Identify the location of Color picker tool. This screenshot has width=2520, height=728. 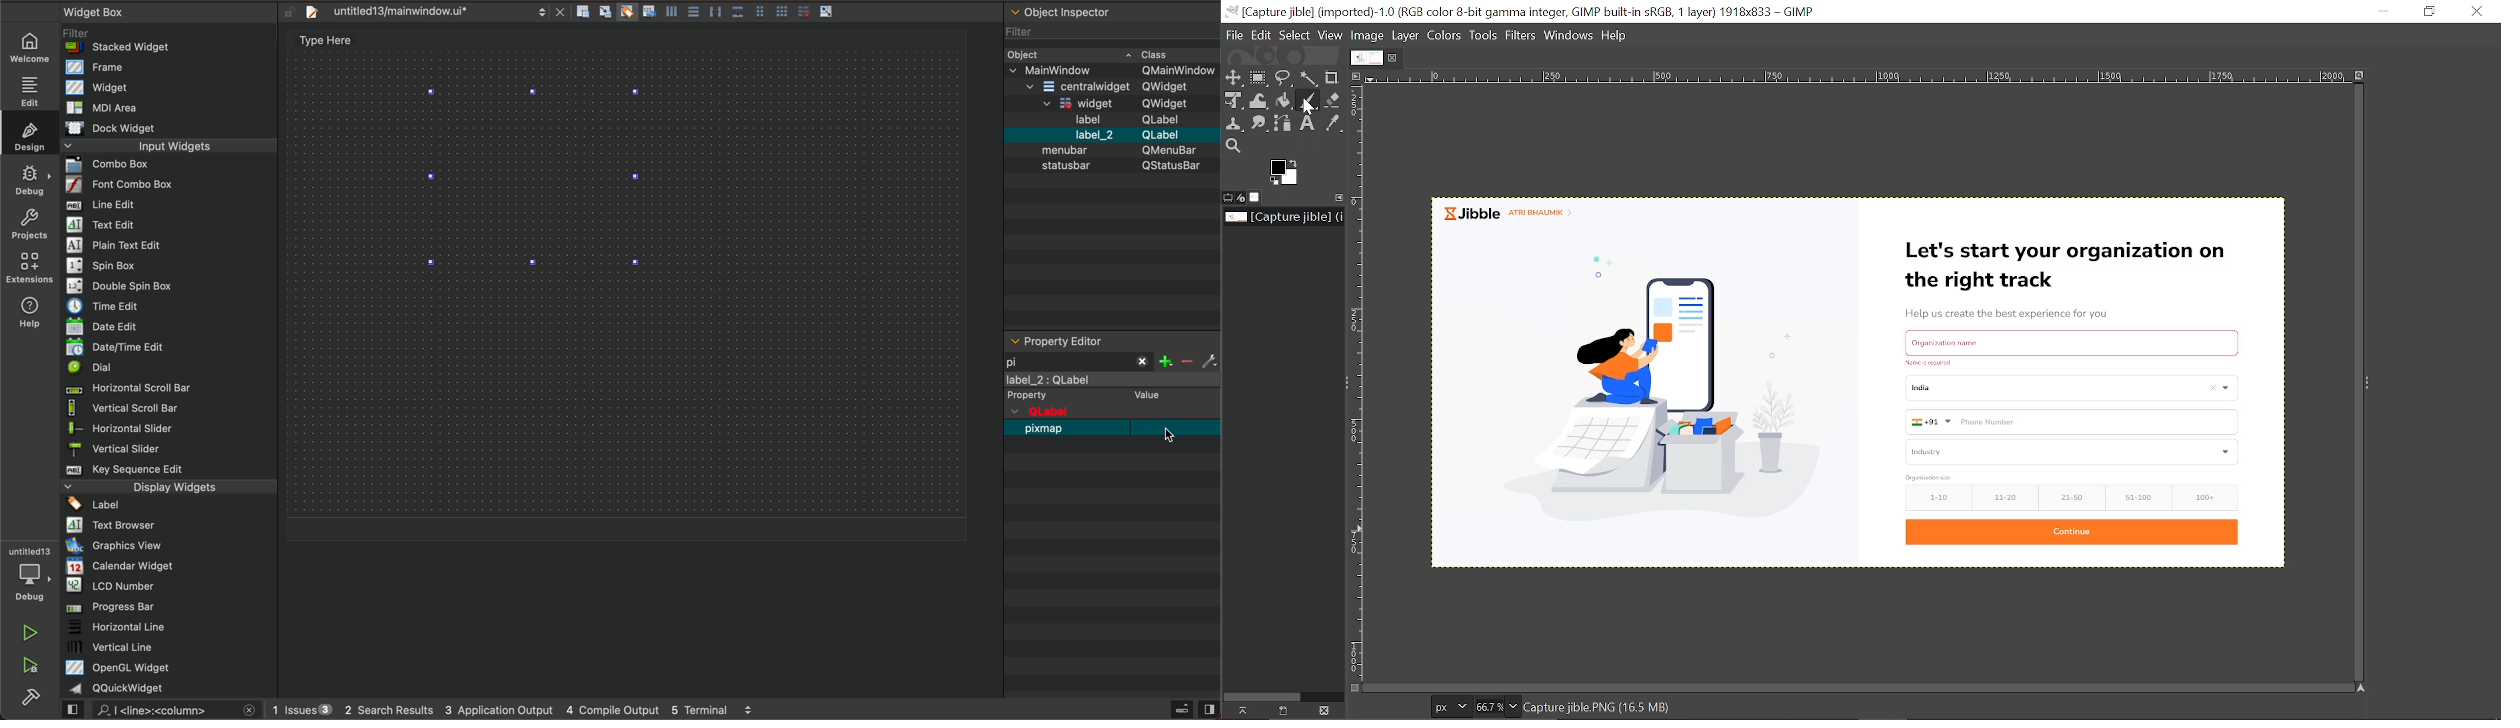
(1336, 124).